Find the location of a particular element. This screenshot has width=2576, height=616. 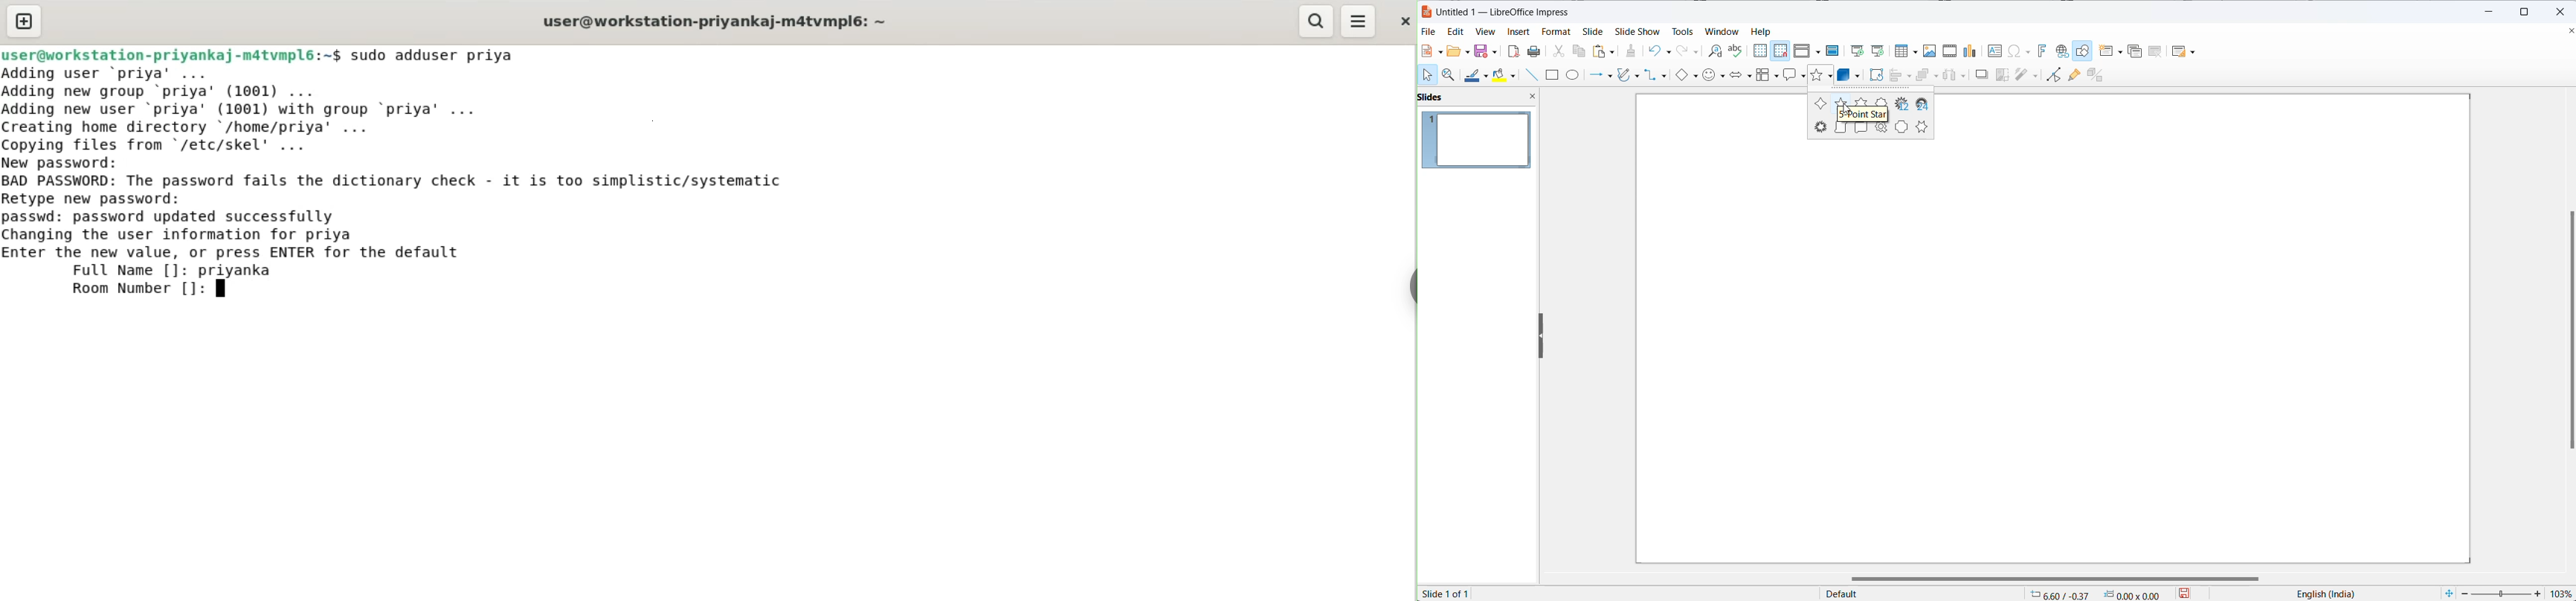

arrange is located at coordinates (1926, 75).